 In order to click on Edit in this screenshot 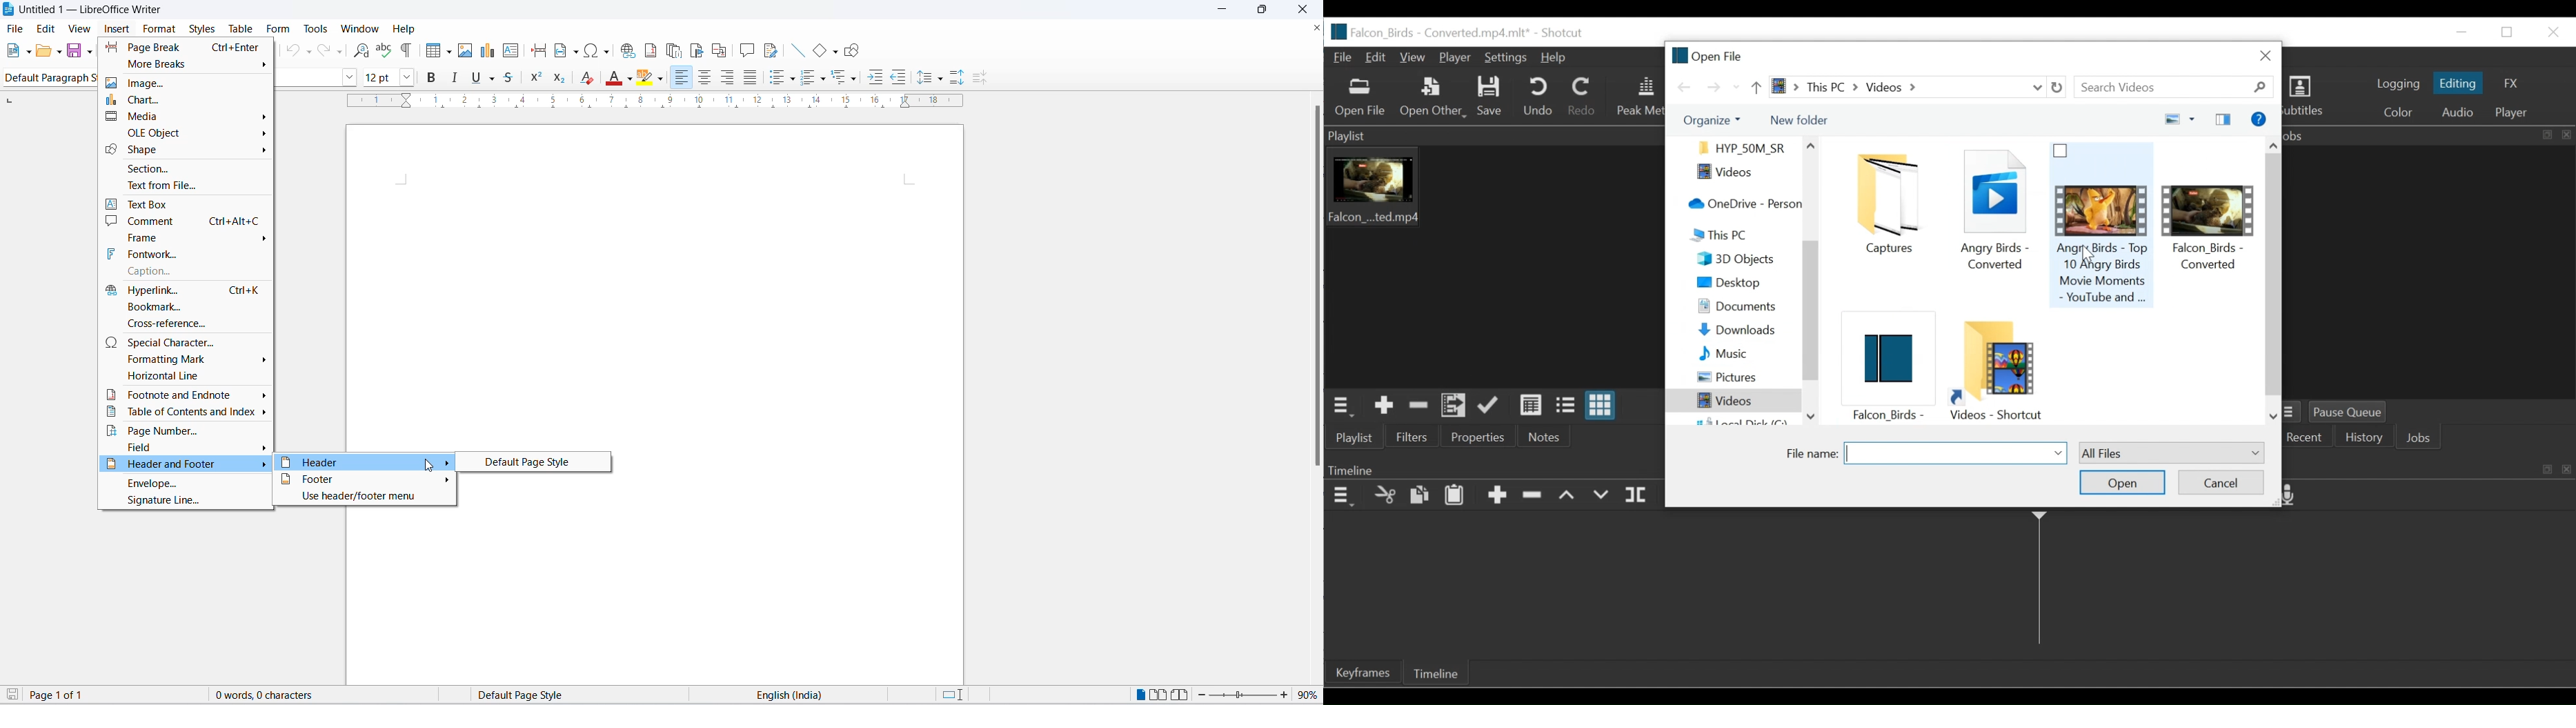, I will do `click(1379, 57)`.